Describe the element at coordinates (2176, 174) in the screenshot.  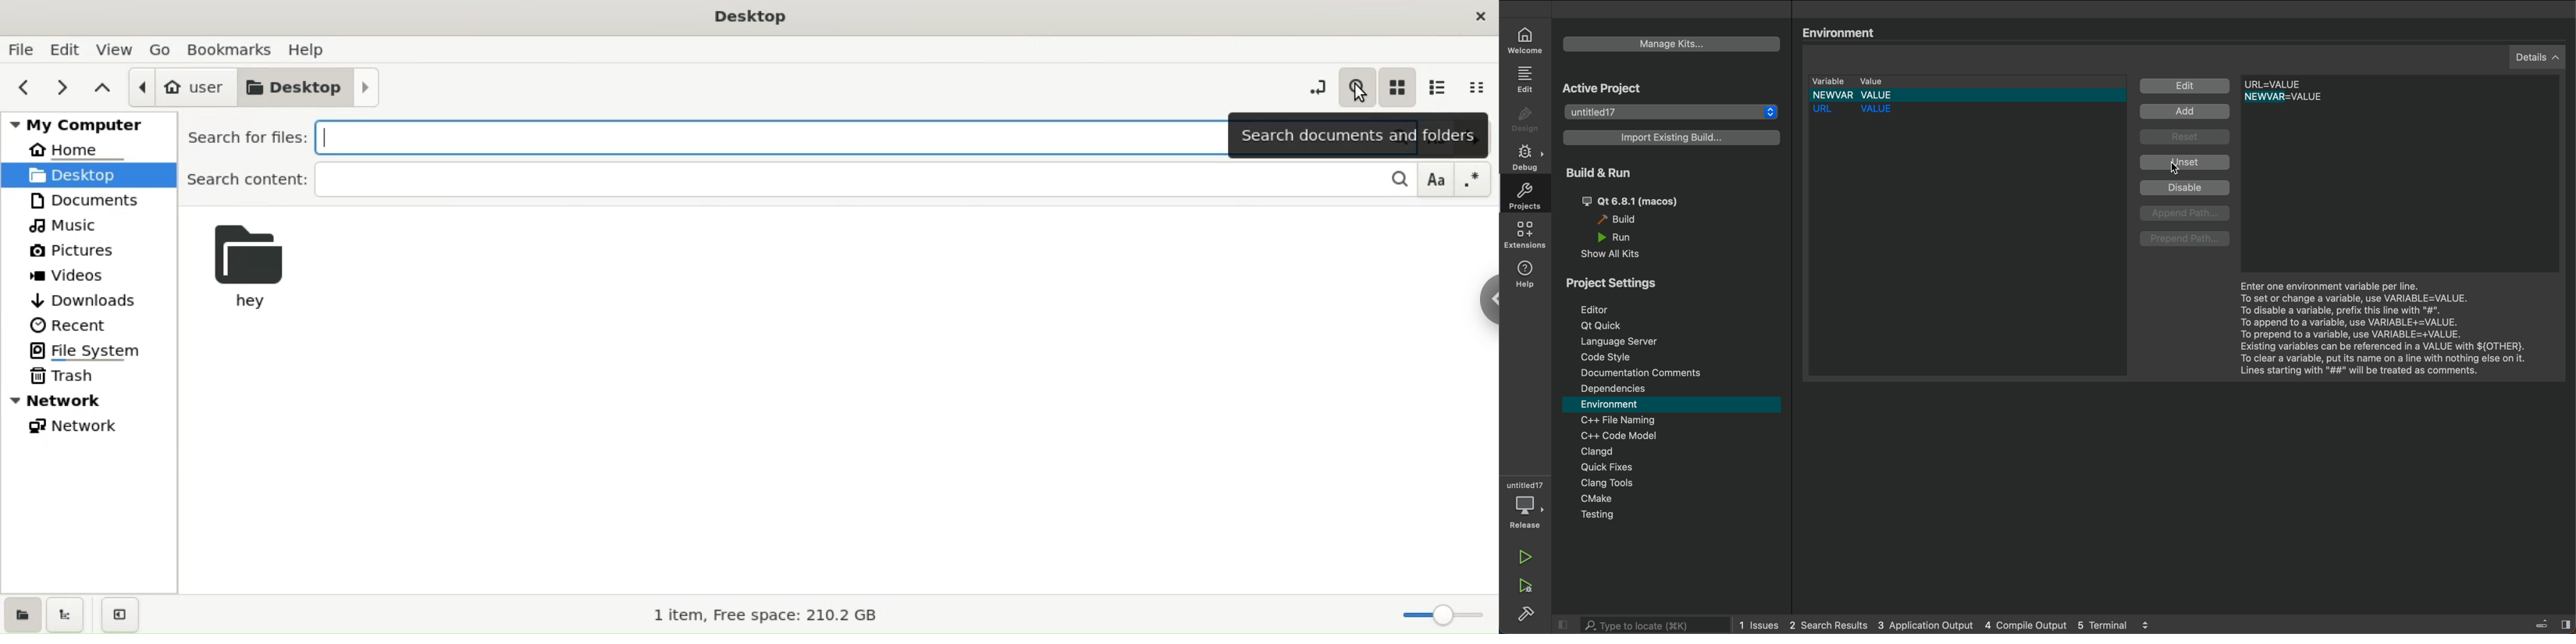
I see `cursor` at that location.